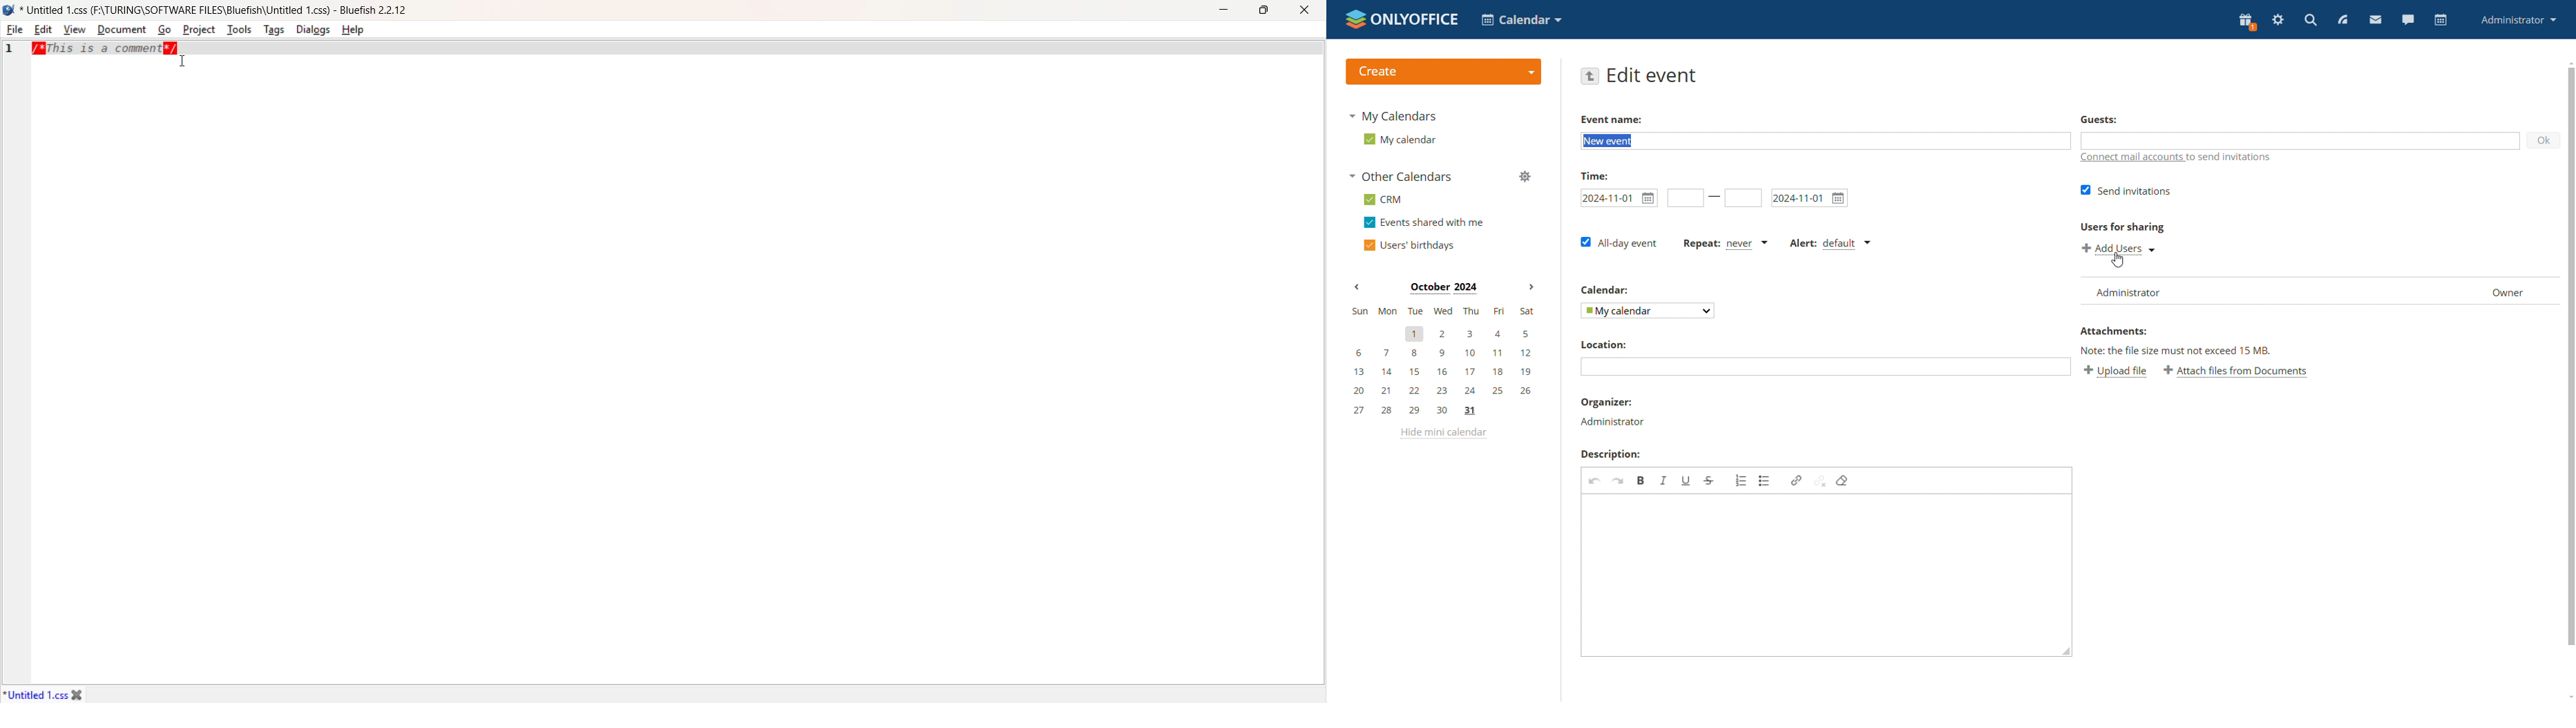 The width and height of the screenshot is (2576, 728). Describe the element at coordinates (8, 50) in the screenshot. I see `1` at that location.